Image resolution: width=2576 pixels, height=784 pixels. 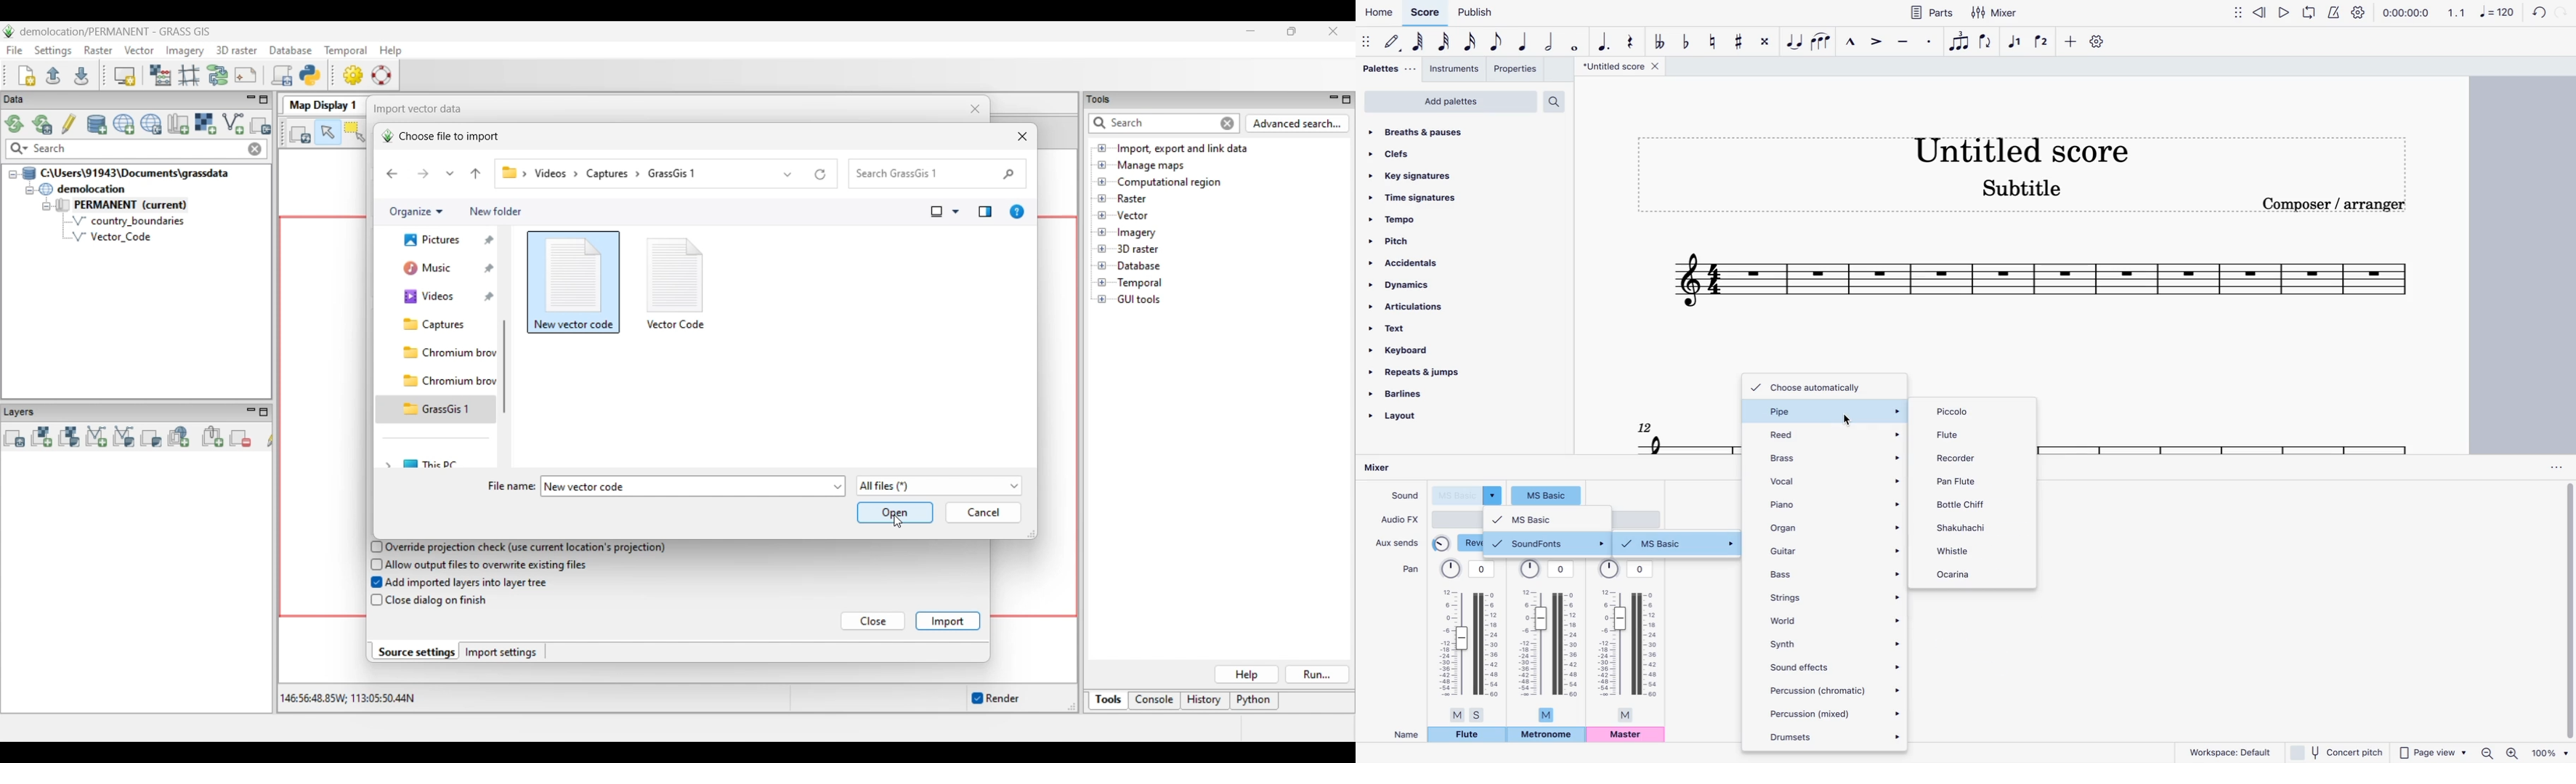 What do you see at coordinates (1963, 503) in the screenshot?
I see `bottle chiff` at bounding box center [1963, 503].